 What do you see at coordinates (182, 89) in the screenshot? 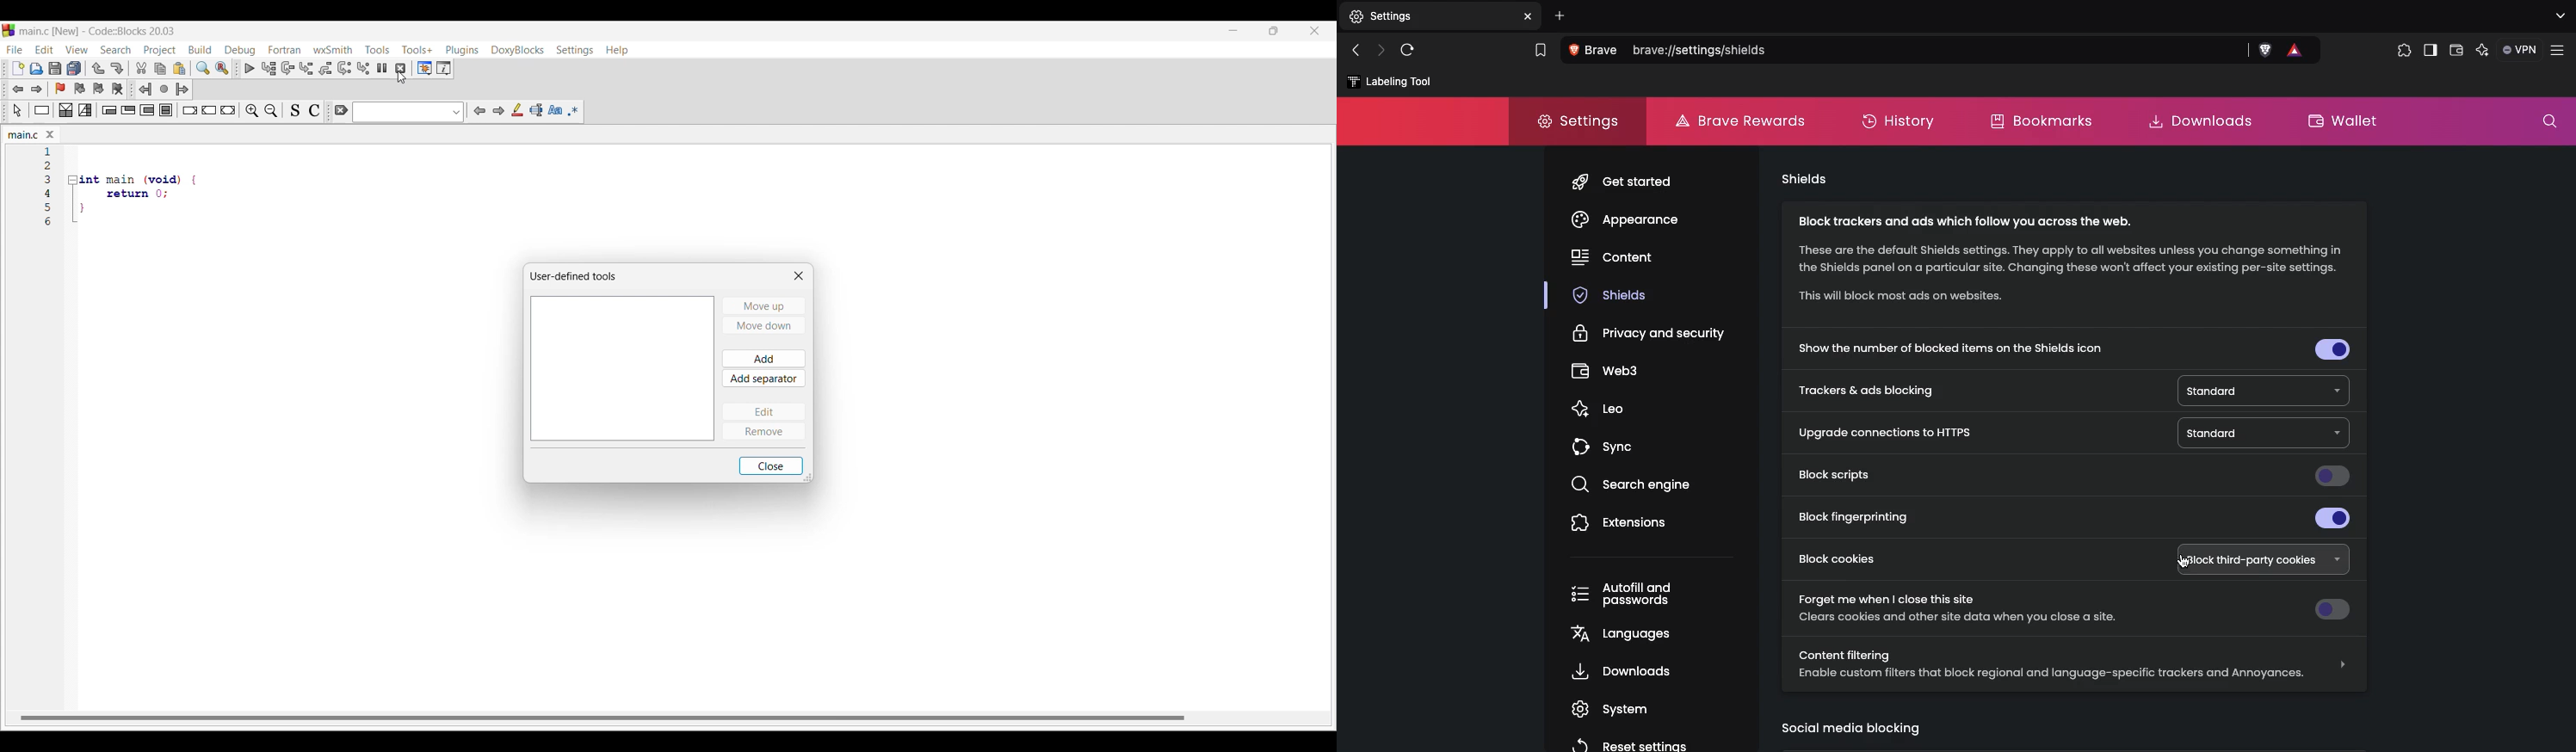
I see `Jump forward` at bounding box center [182, 89].